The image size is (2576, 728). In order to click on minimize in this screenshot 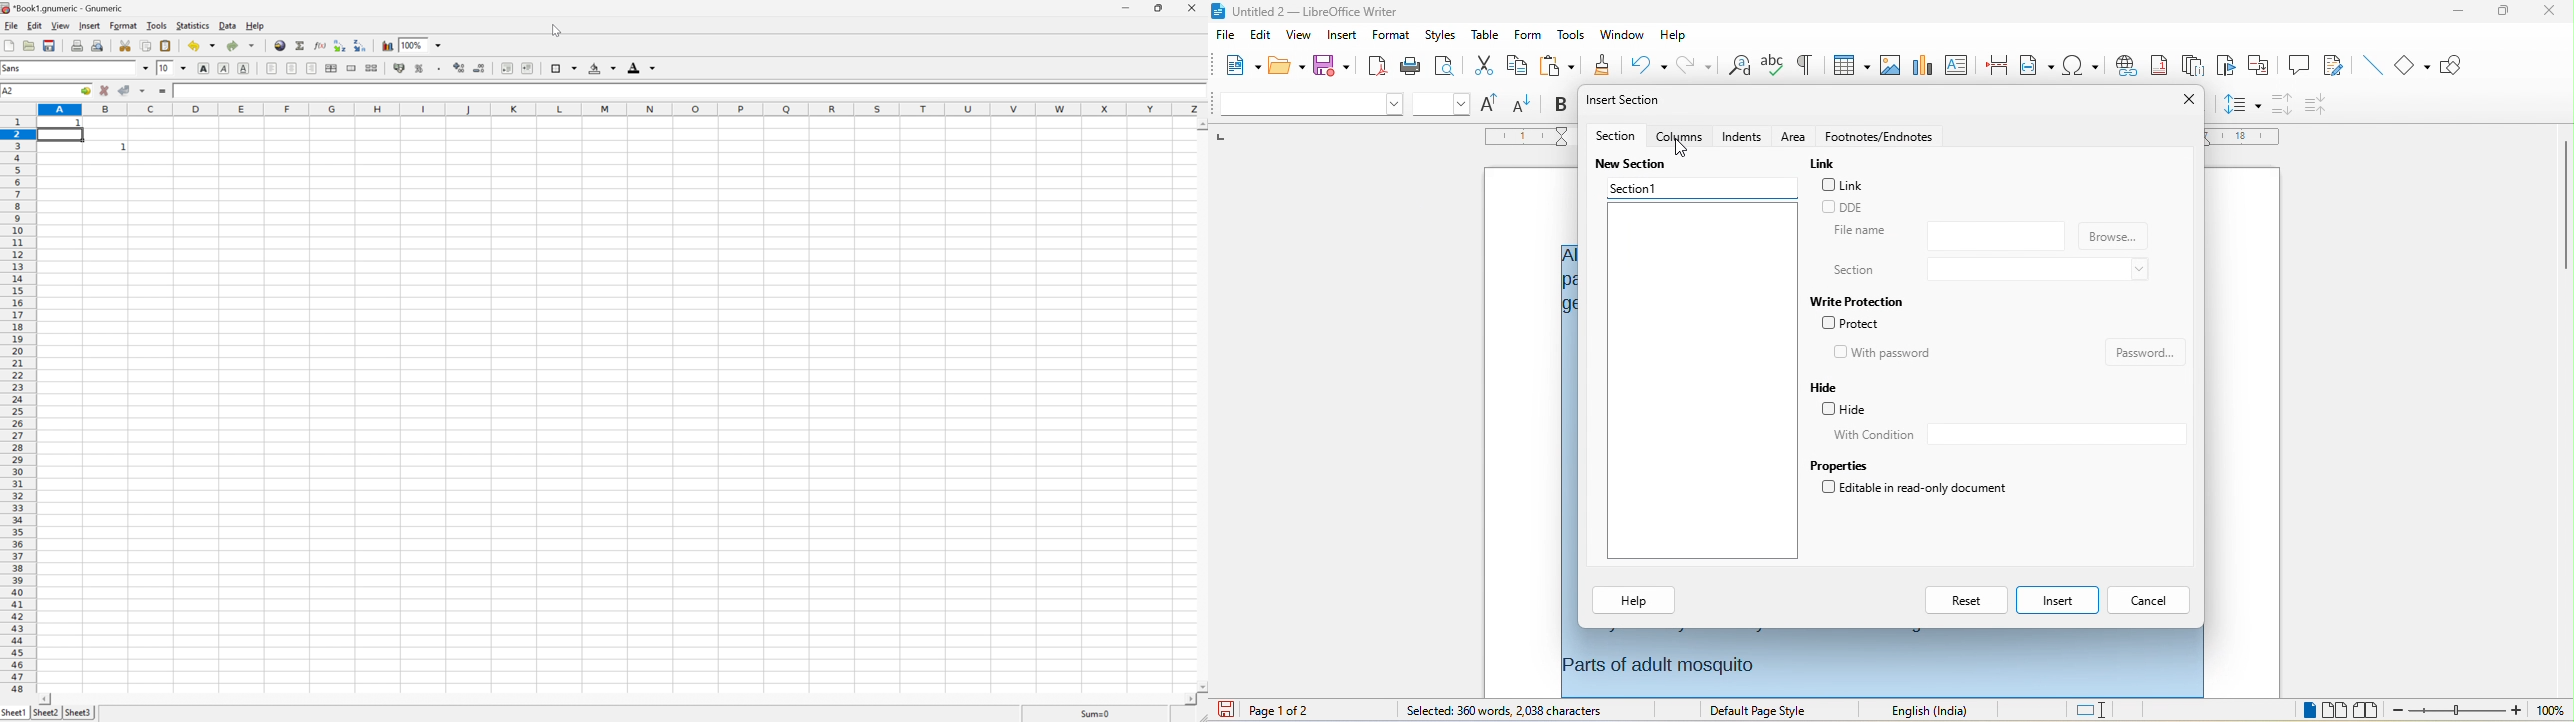, I will do `click(2454, 13)`.